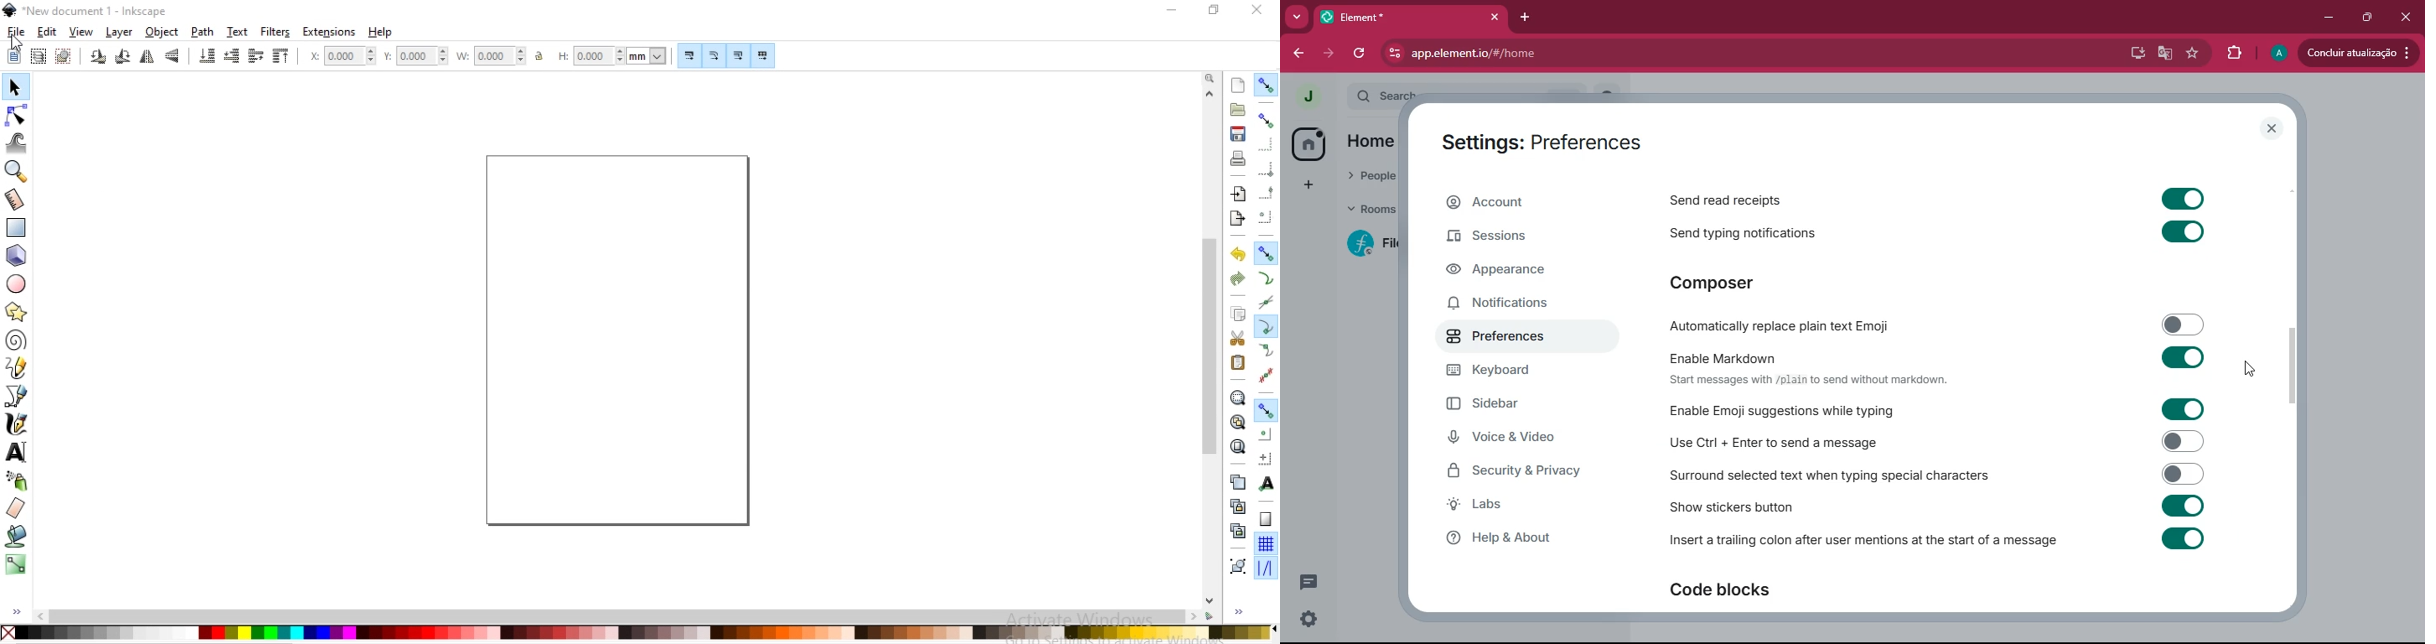  Describe the element at coordinates (714, 57) in the screenshot. I see `scale radii of rounded corners` at that location.